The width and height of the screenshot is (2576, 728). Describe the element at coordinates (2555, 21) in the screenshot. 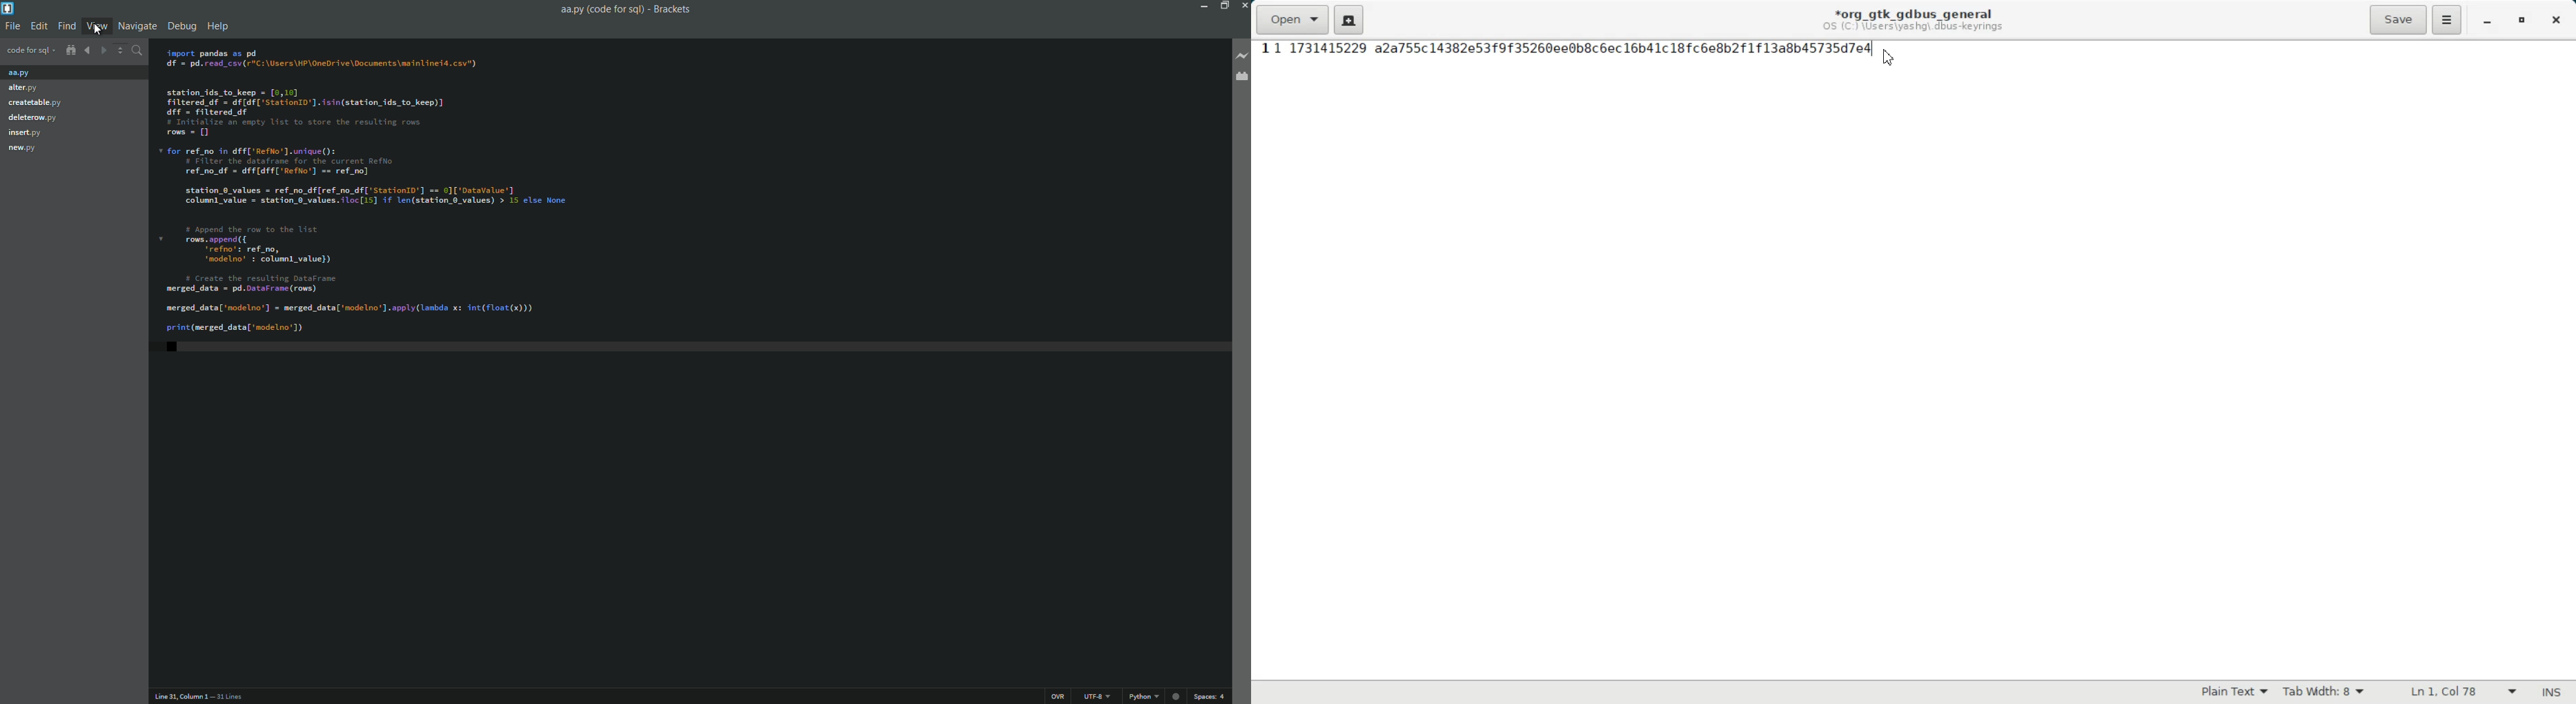

I see `Close` at that location.